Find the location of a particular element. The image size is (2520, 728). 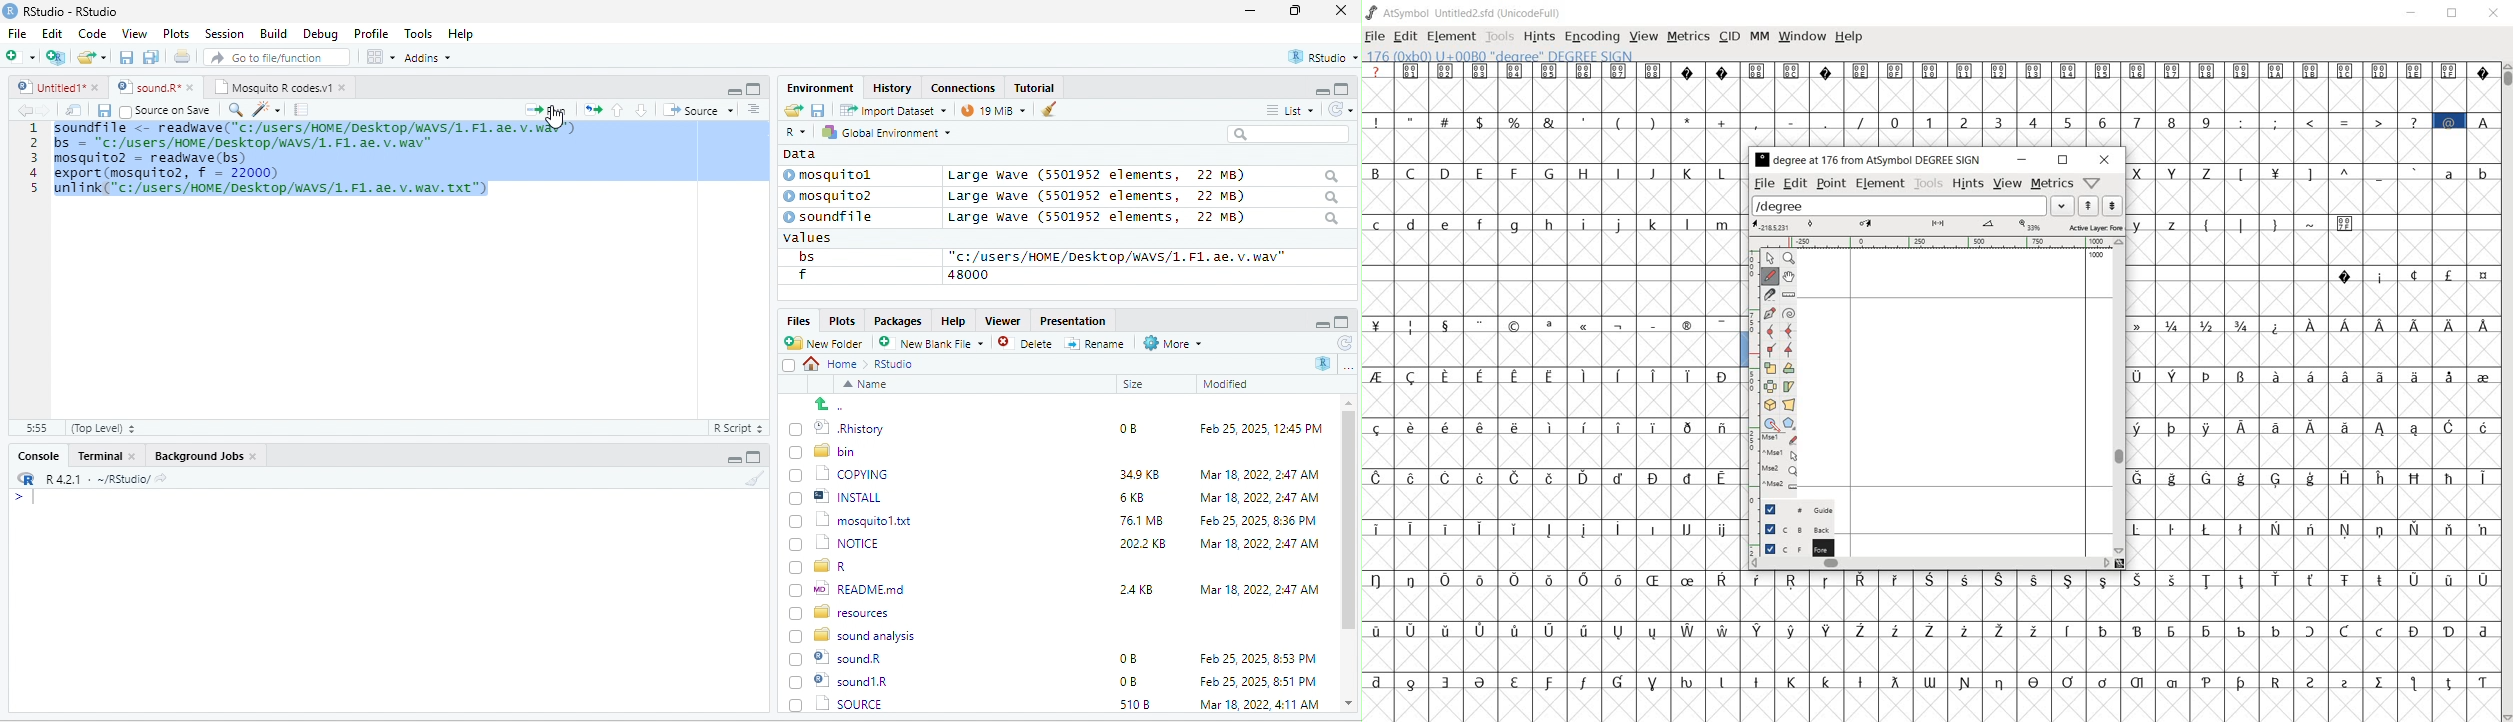

= List ~ is located at coordinates (1286, 110).